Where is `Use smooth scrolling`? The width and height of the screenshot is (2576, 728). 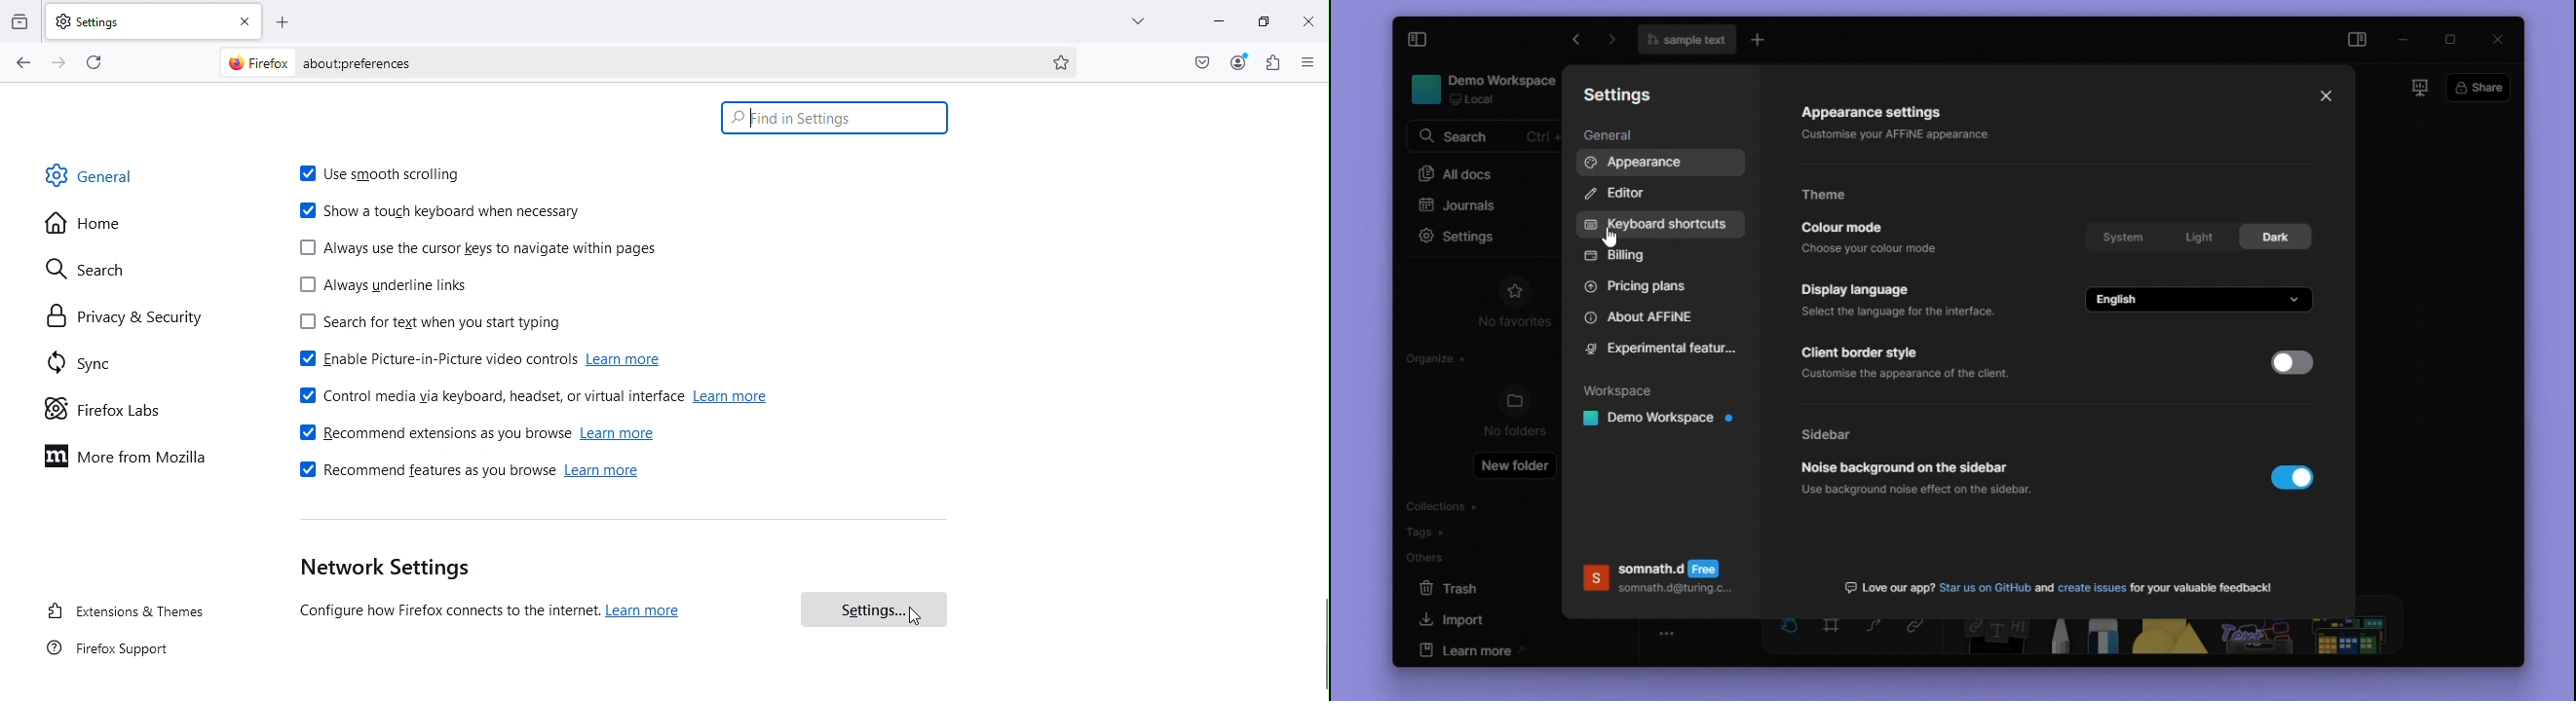
Use smooth scrolling is located at coordinates (390, 176).